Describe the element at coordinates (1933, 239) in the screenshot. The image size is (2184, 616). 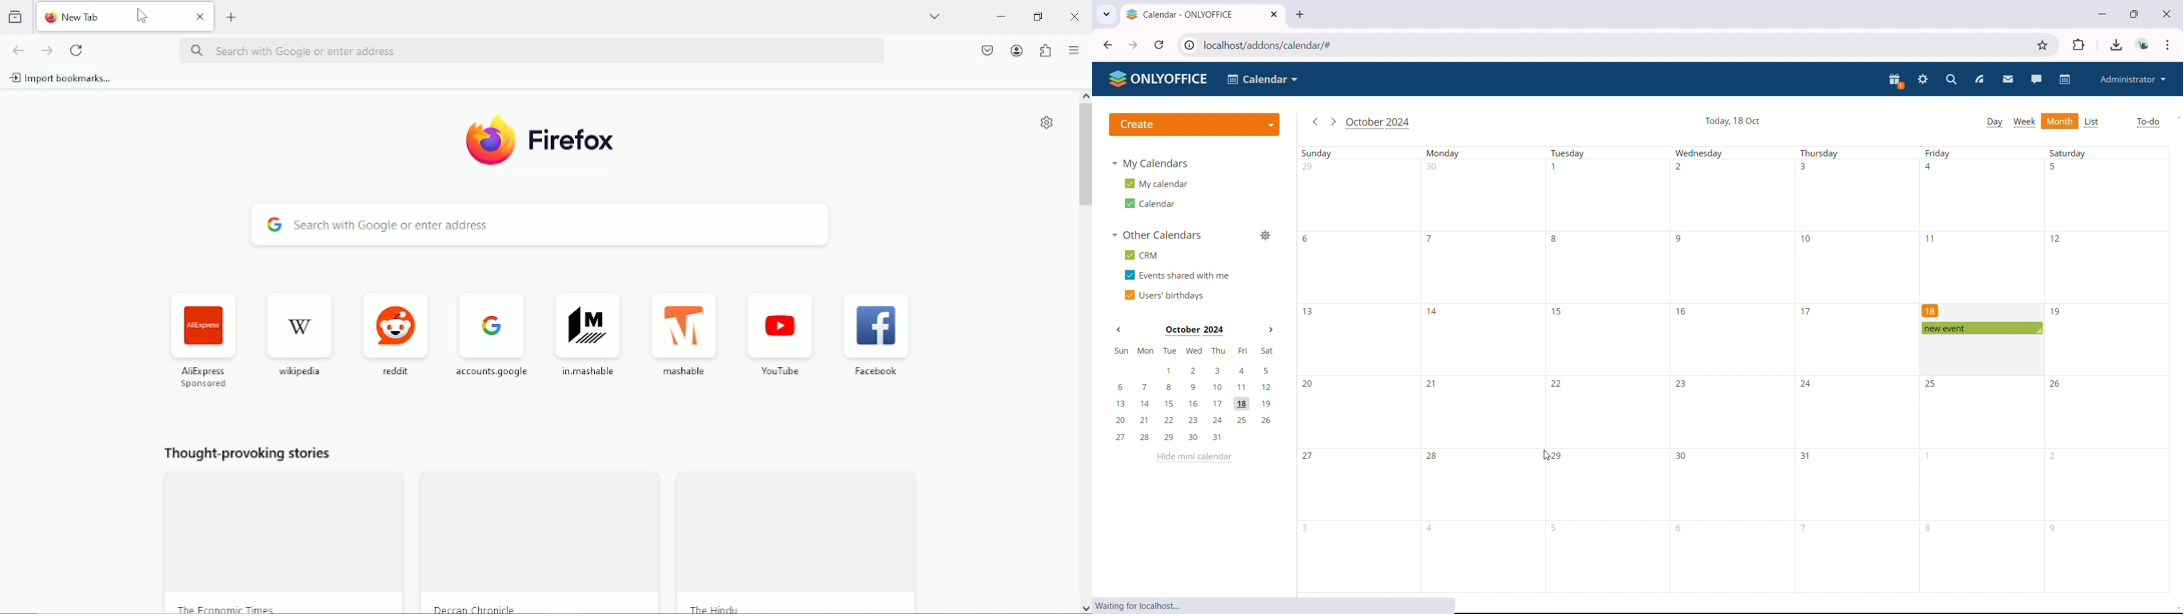
I see `11` at that location.